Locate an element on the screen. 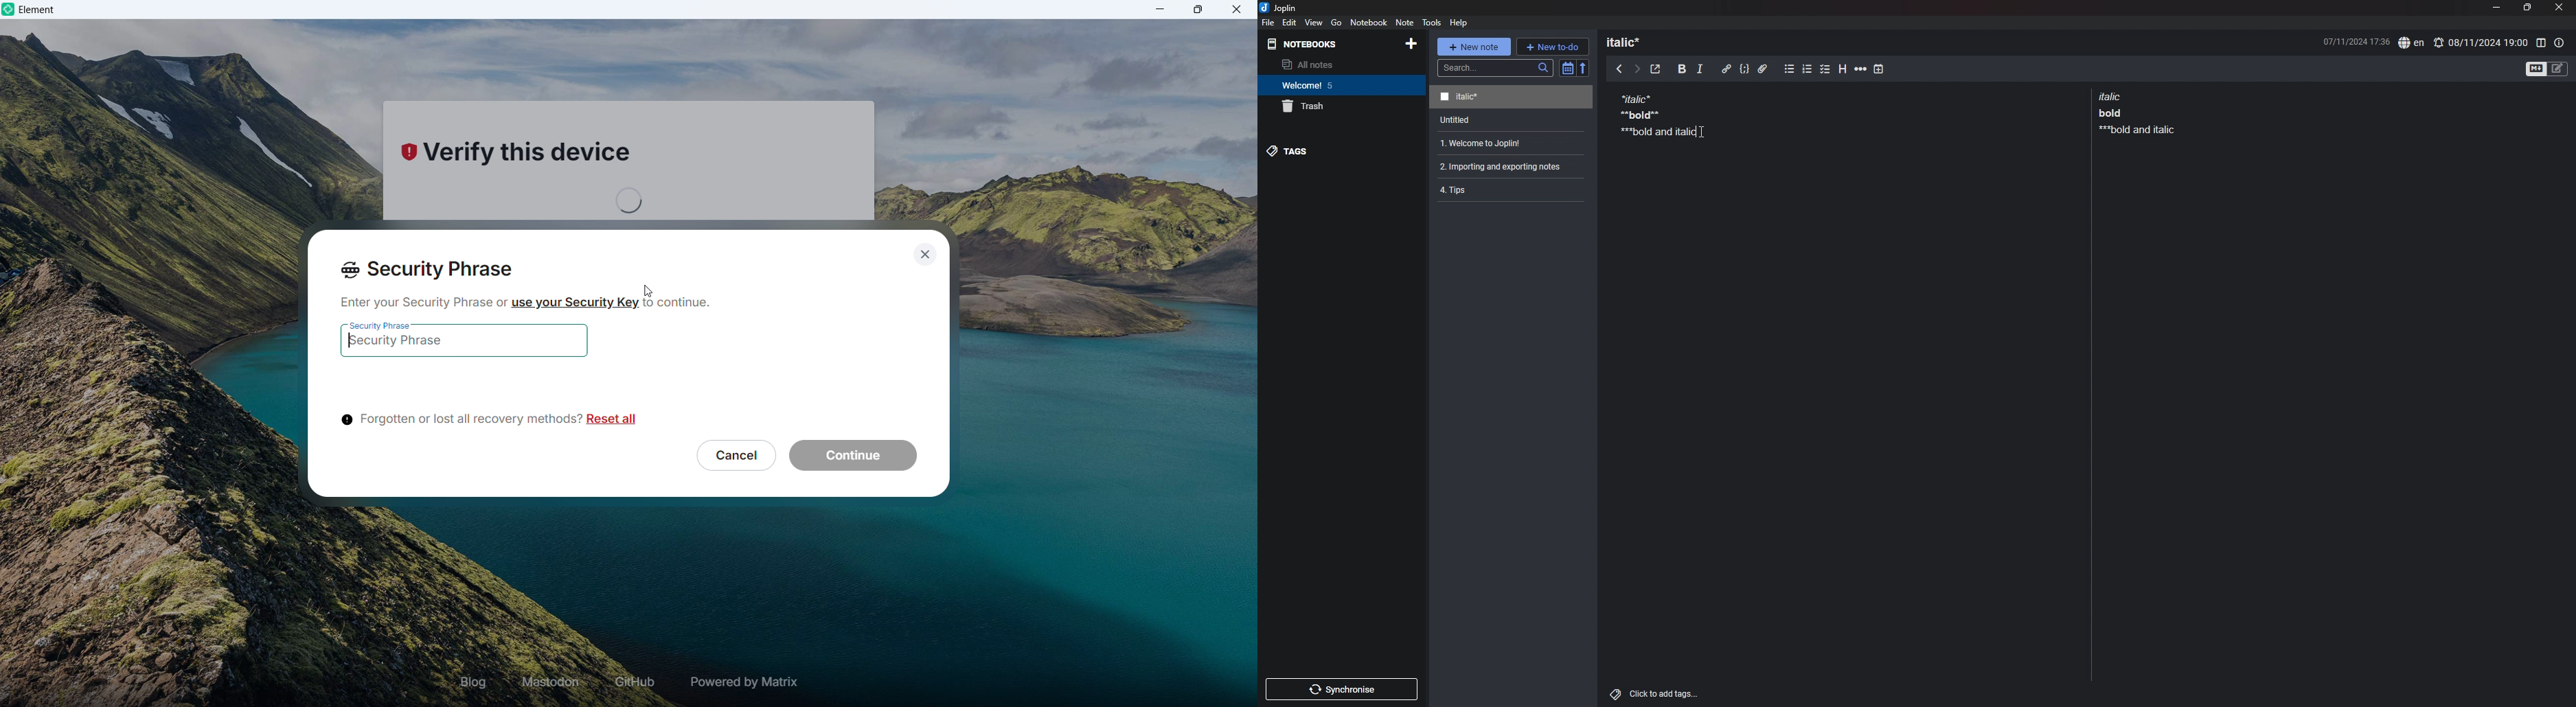  toggle editor layout is located at coordinates (2540, 43).